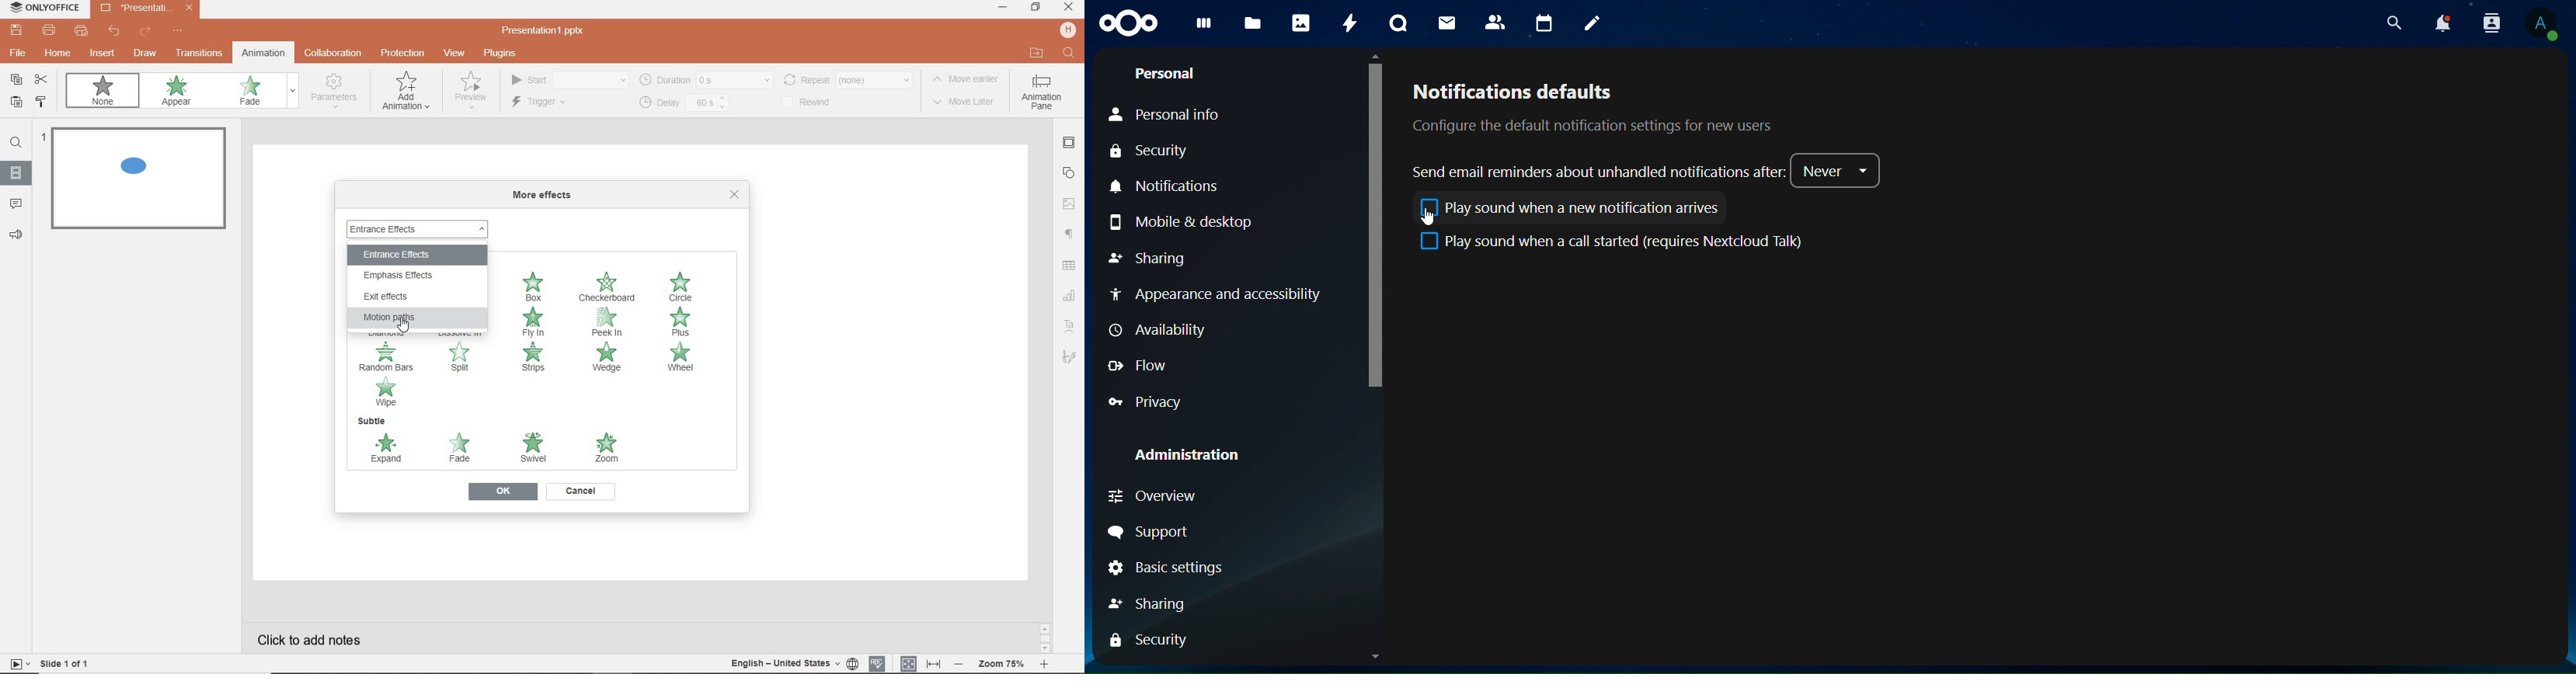 Image resolution: width=2576 pixels, height=700 pixels. Describe the element at coordinates (847, 79) in the screenshot. I see `rewind` at that location.